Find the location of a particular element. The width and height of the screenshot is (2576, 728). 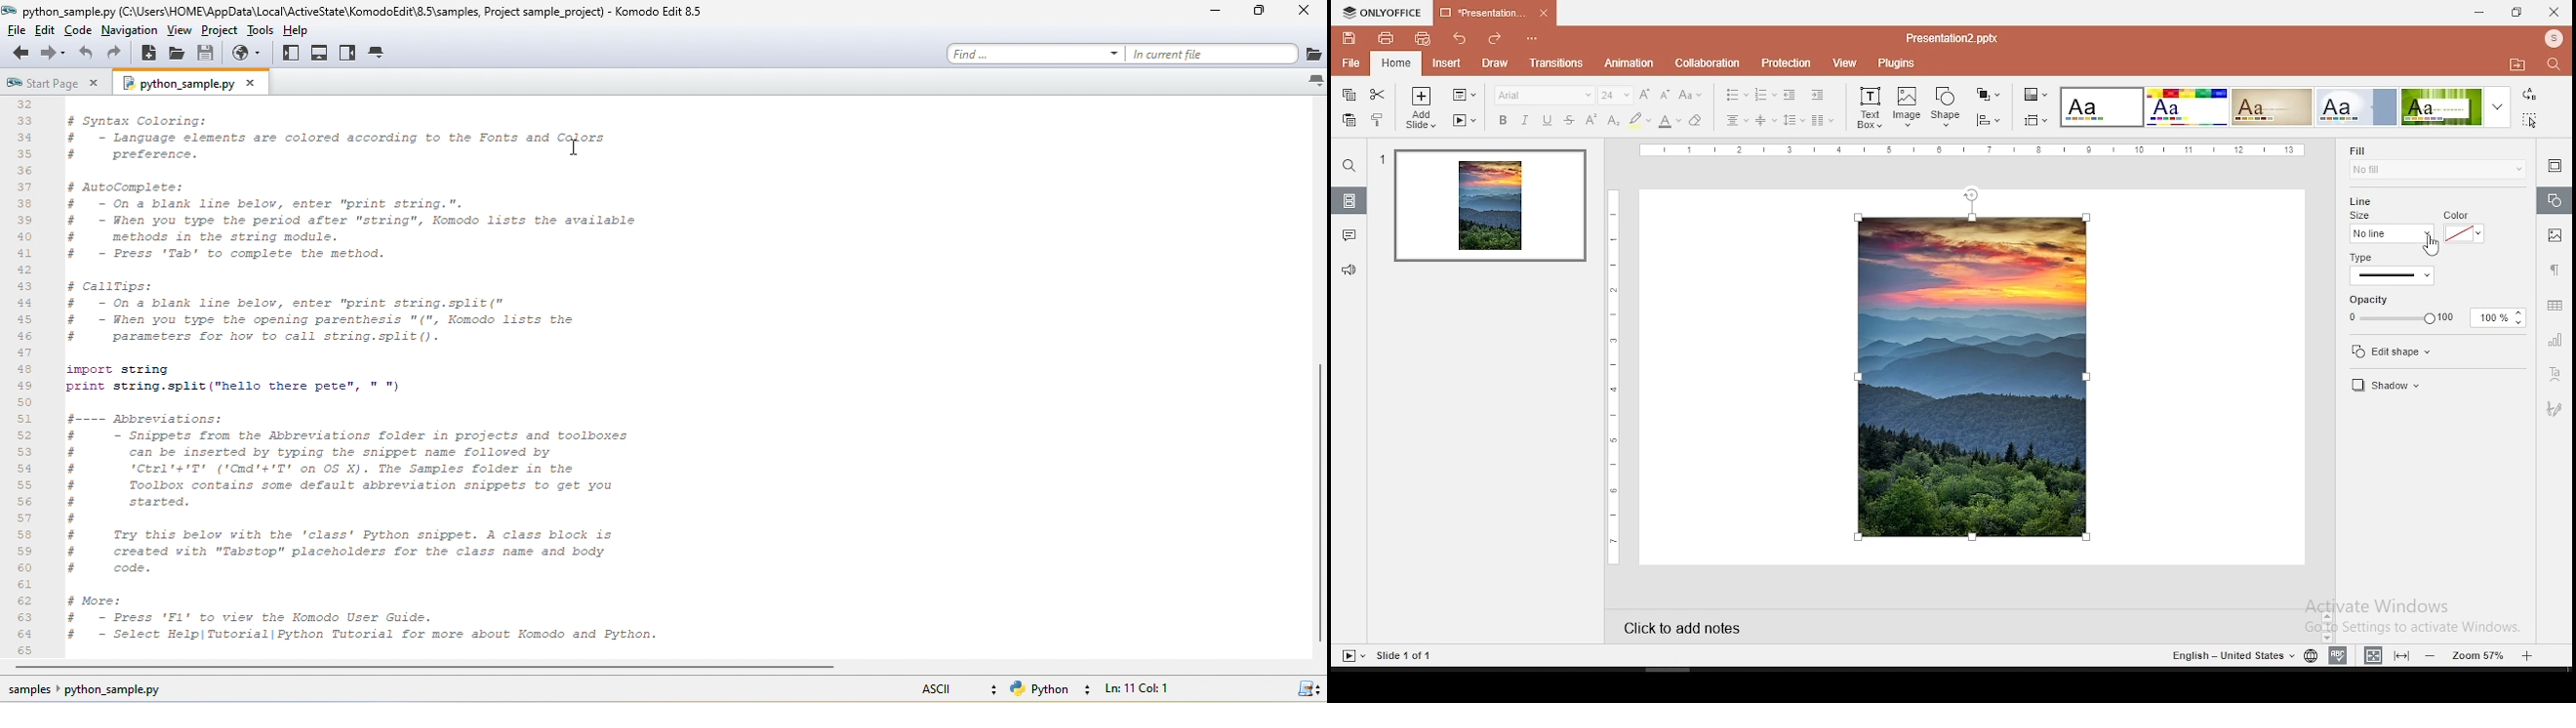

subscript is located at coordinates (1613, 119).